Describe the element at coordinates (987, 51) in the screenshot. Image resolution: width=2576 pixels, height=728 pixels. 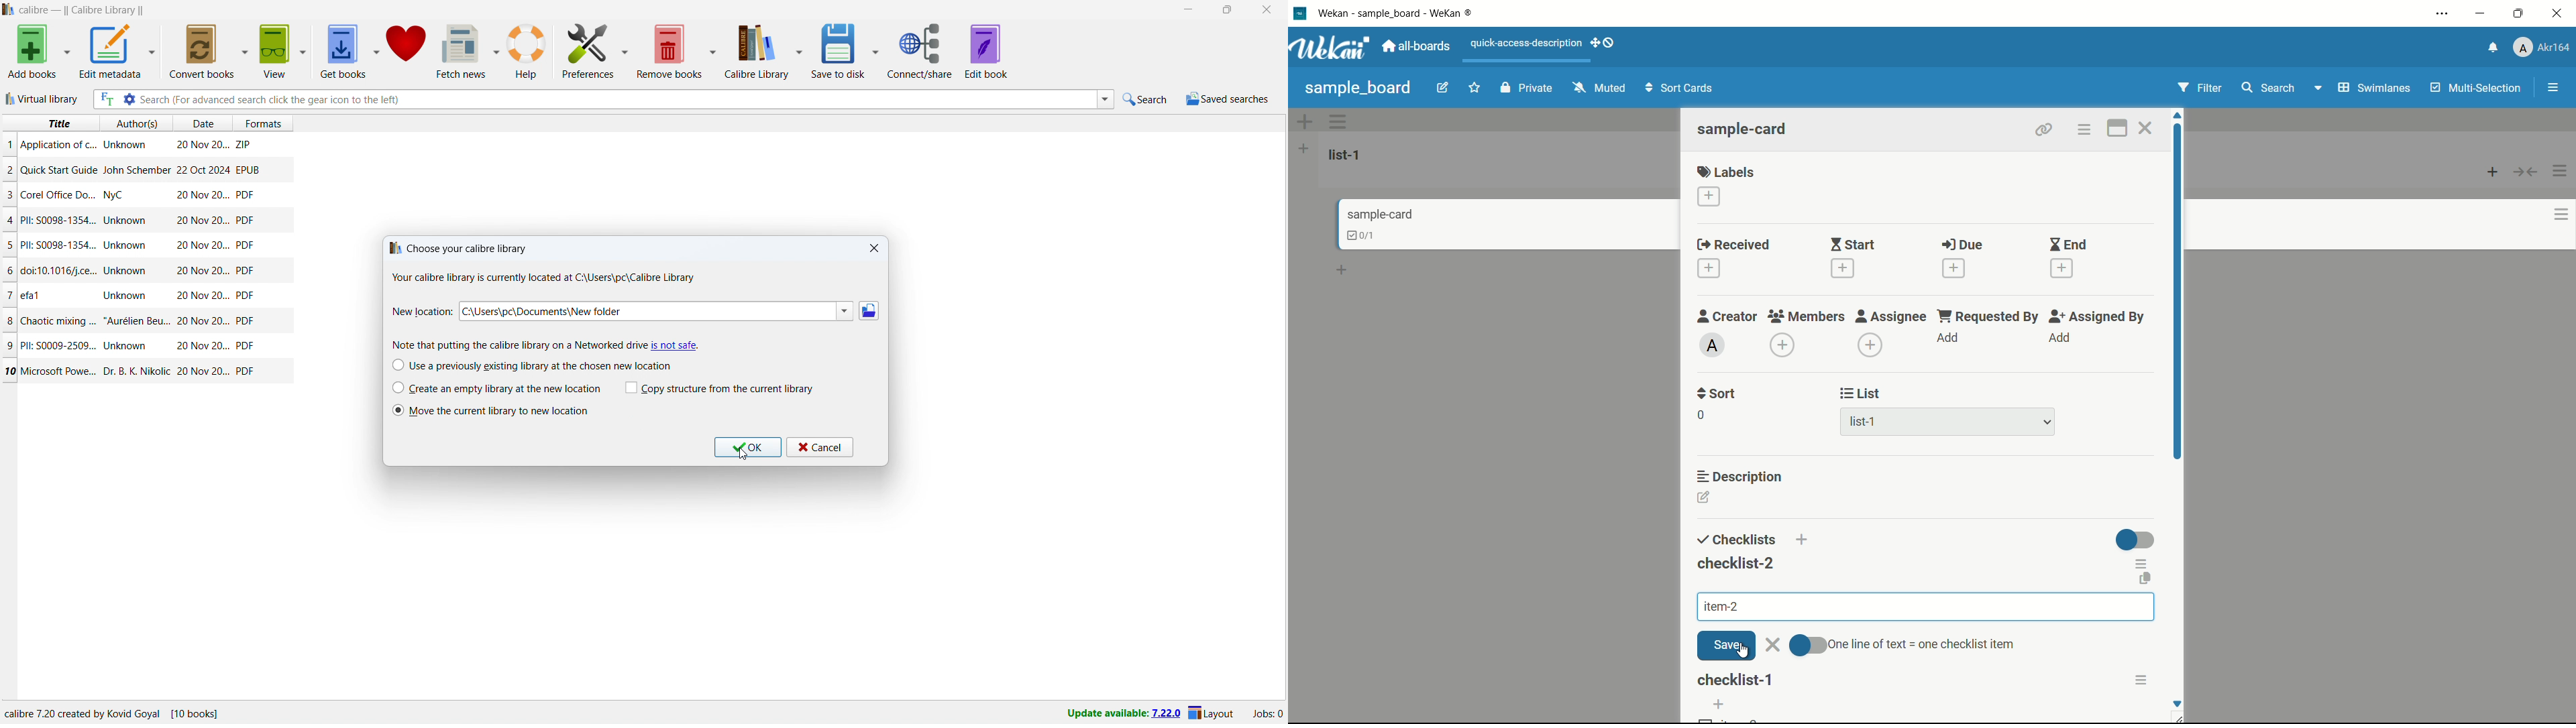
I see `edit book` at that location.